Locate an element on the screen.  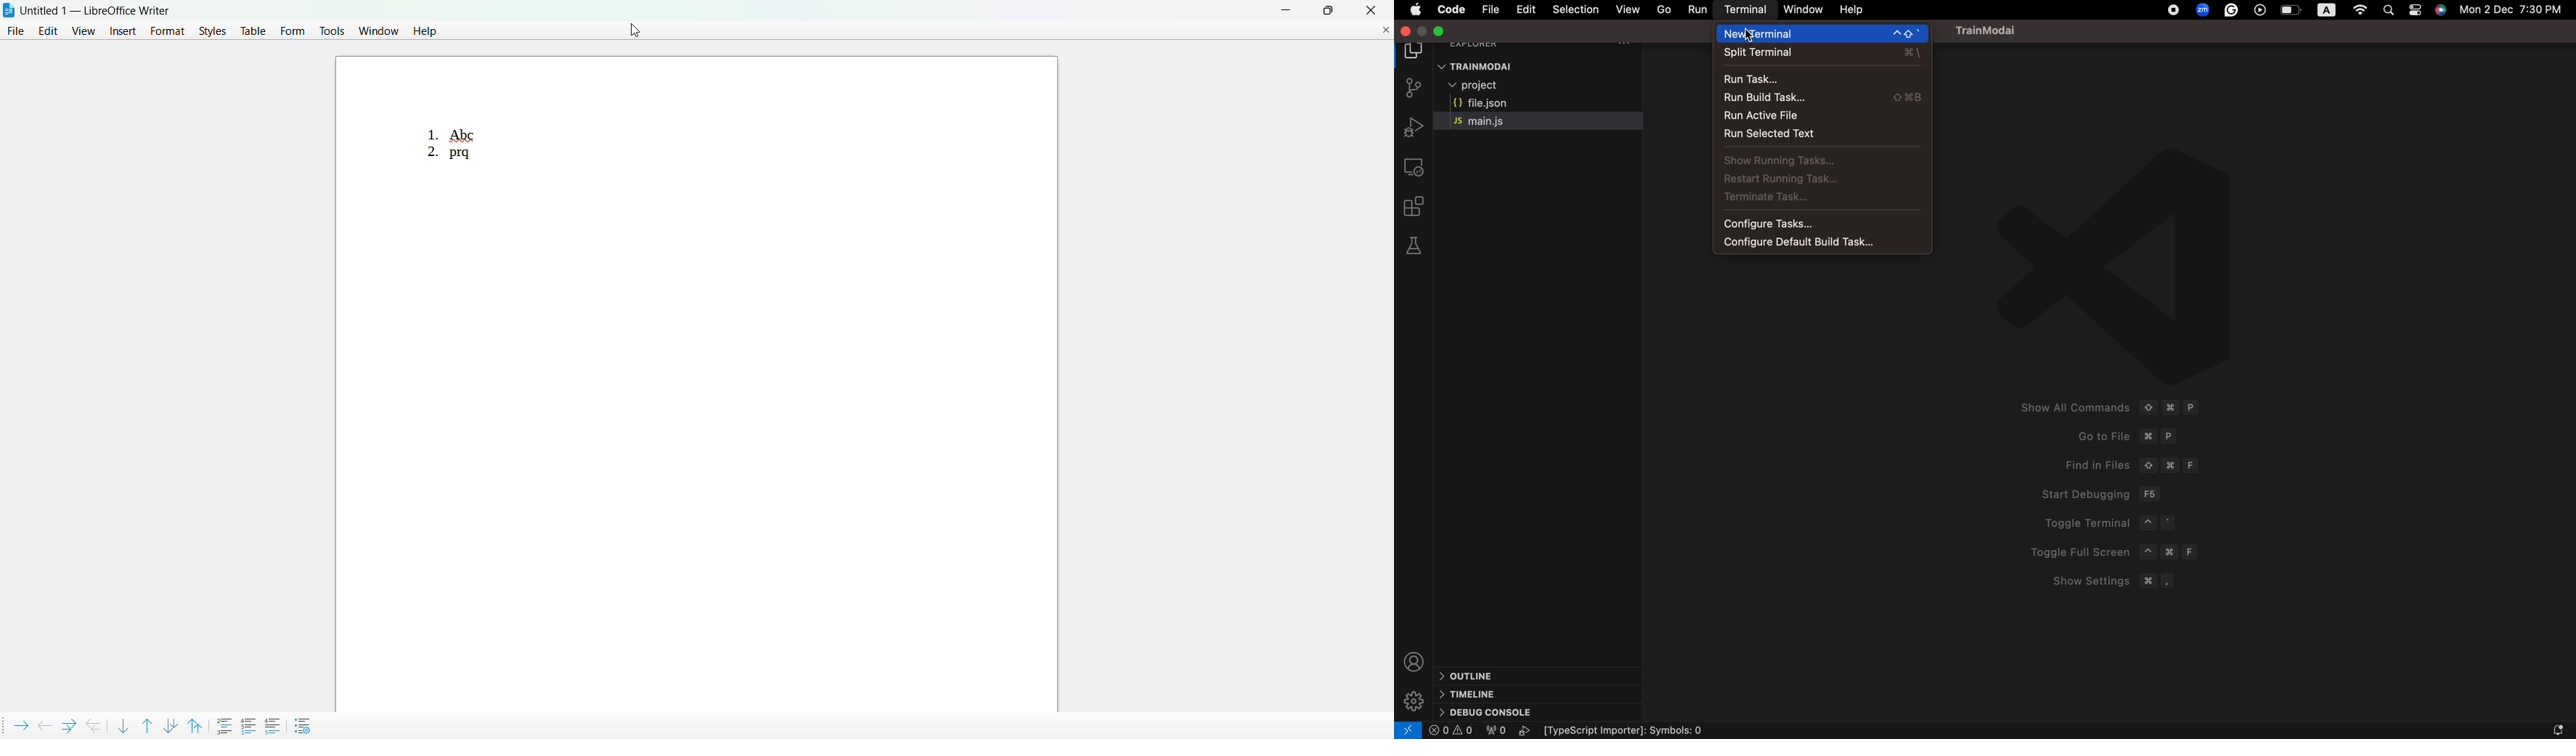
Date is located at coordinates (2519, 11).